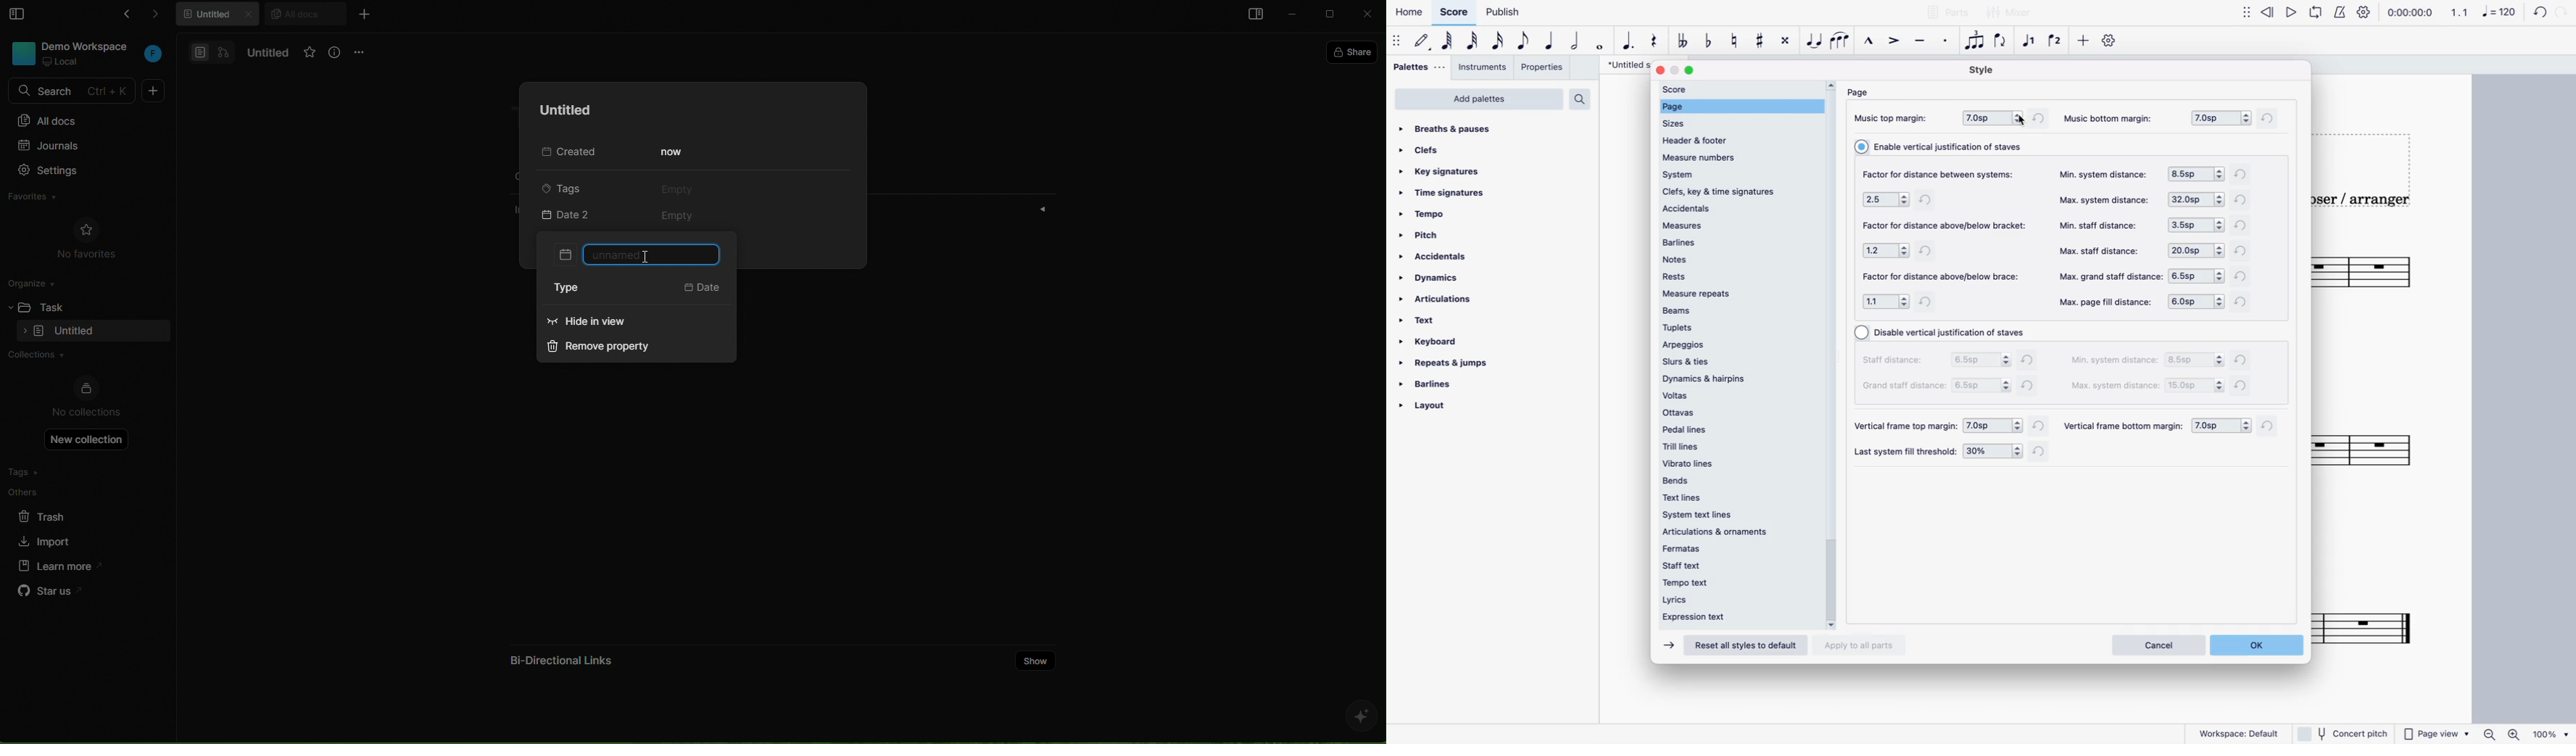  Describe the element at coordinates (2241, 734) in the screenshot. I see `workspace` at that location.